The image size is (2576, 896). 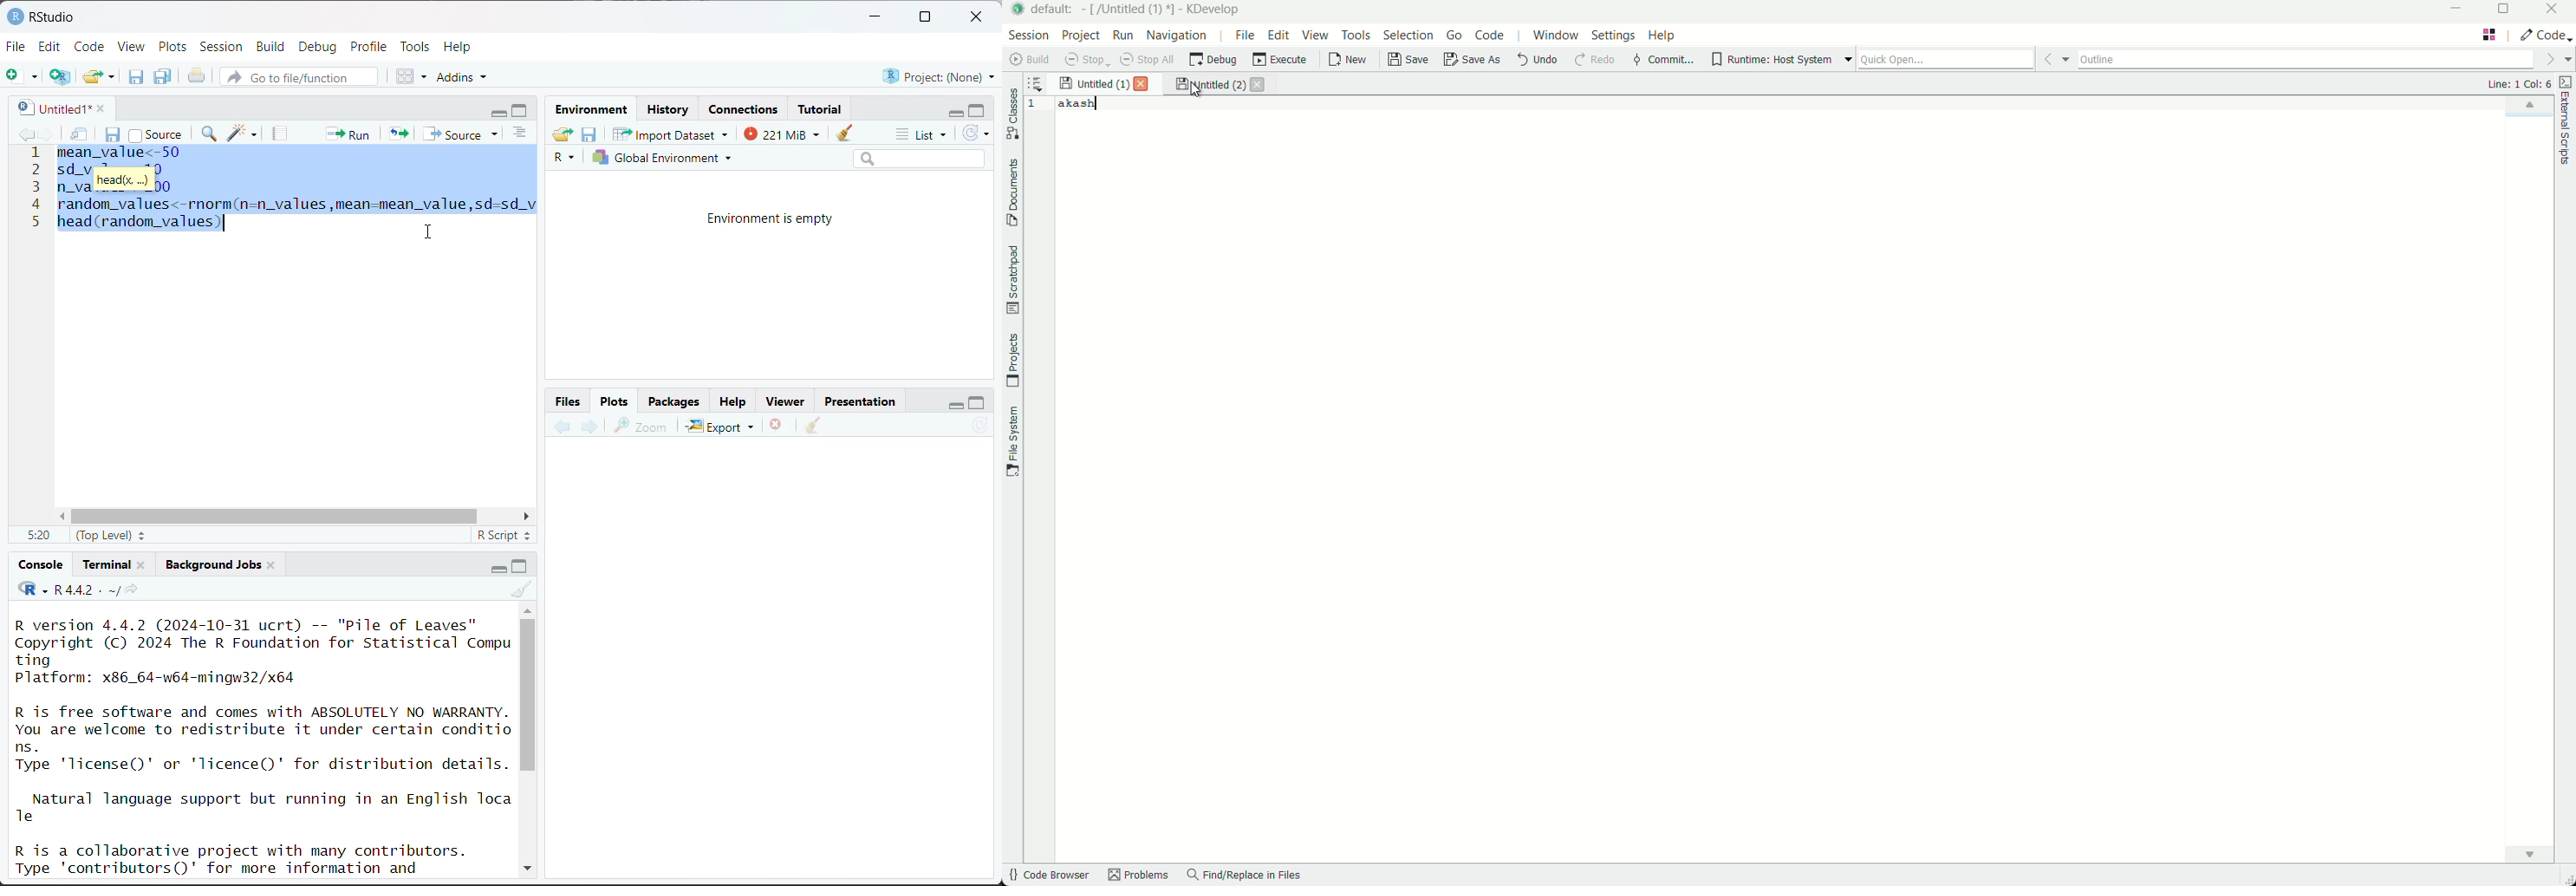 What do you see at coordinates (523, 134) in the screenshot?
I see `show document outline` at bounding box center [523, 134].